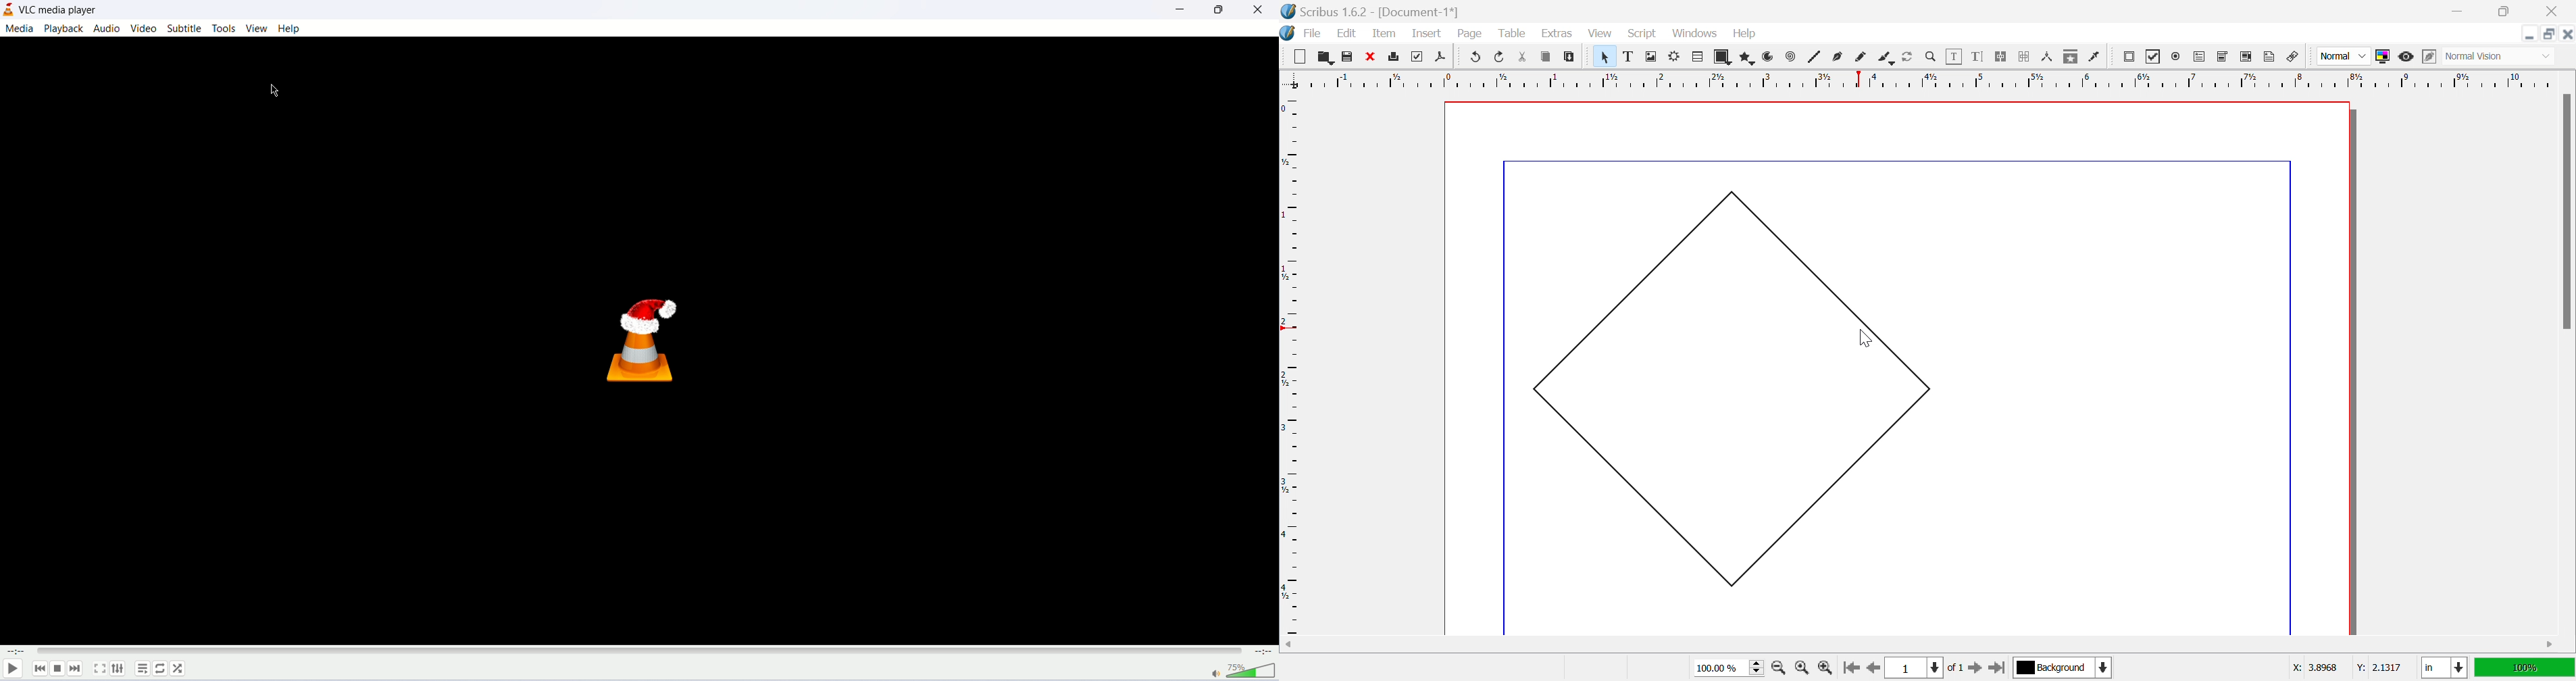  I want to click on Shape, so click(1725, 57).